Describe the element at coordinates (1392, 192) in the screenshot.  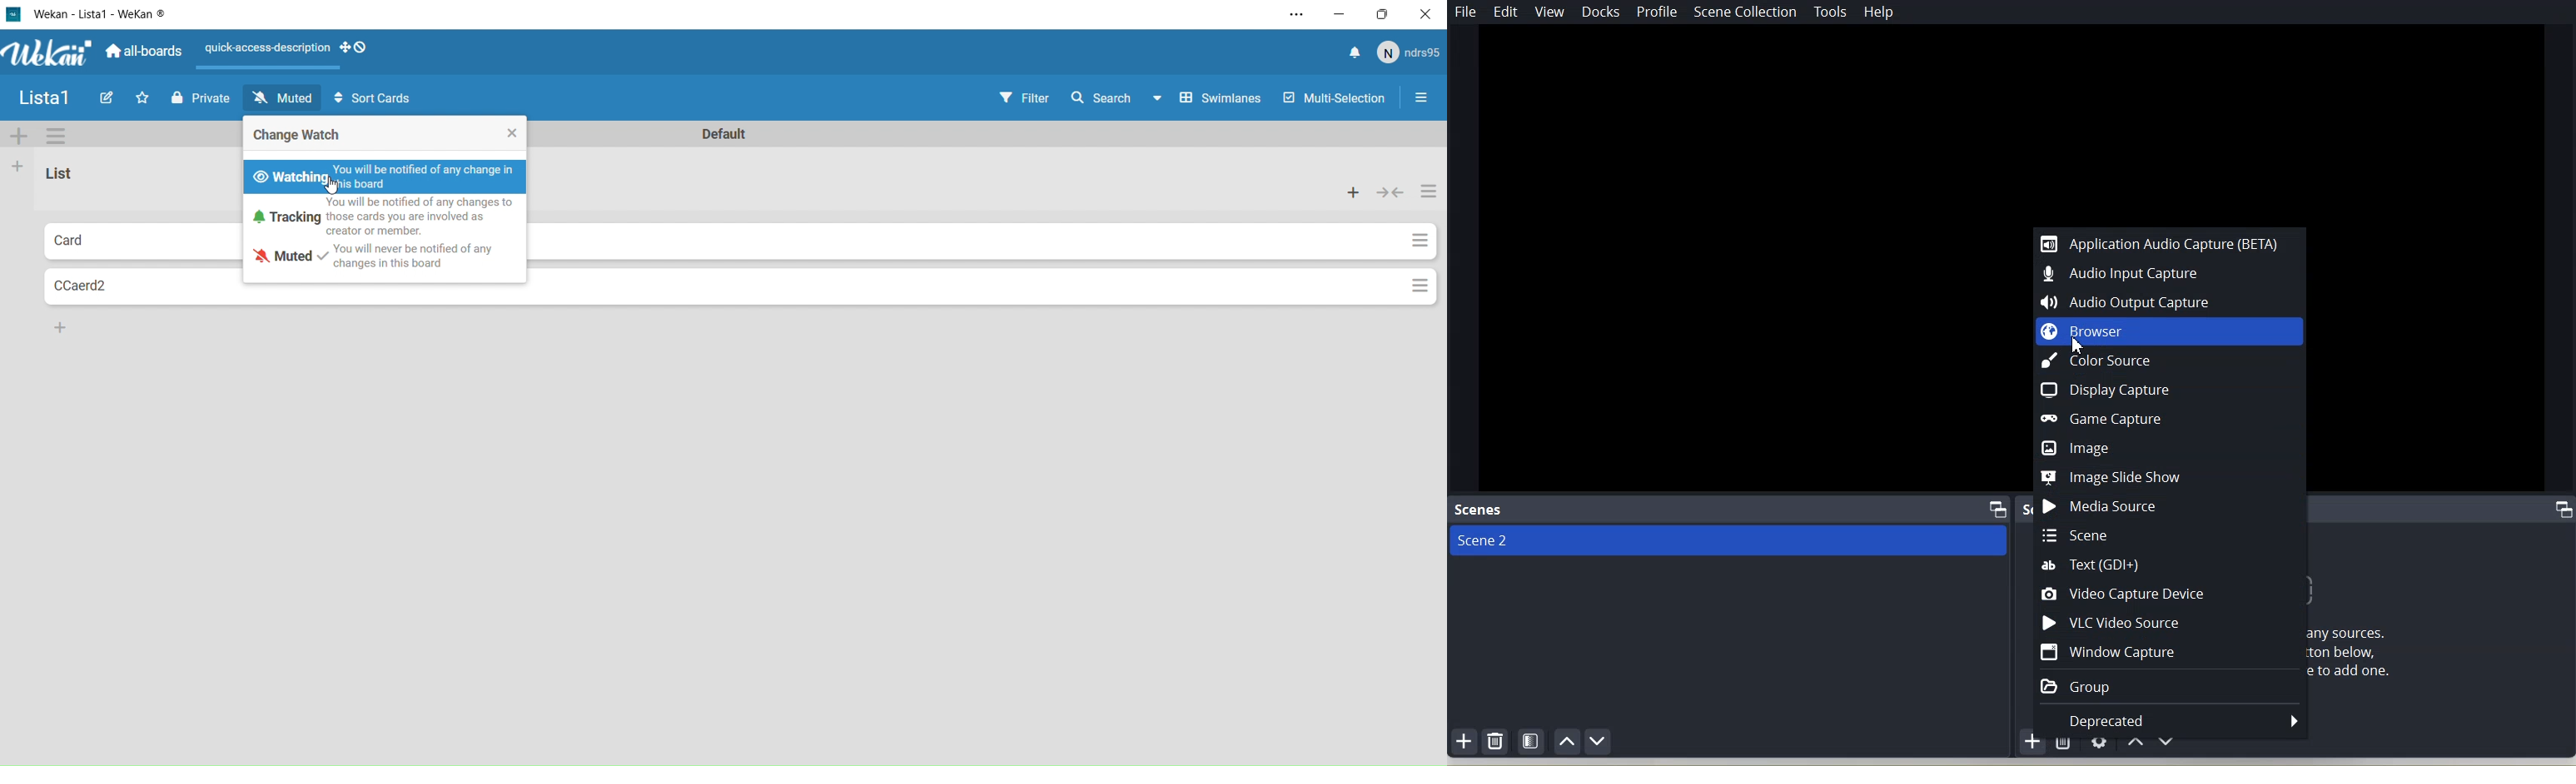
I see `Colapse` at that location.